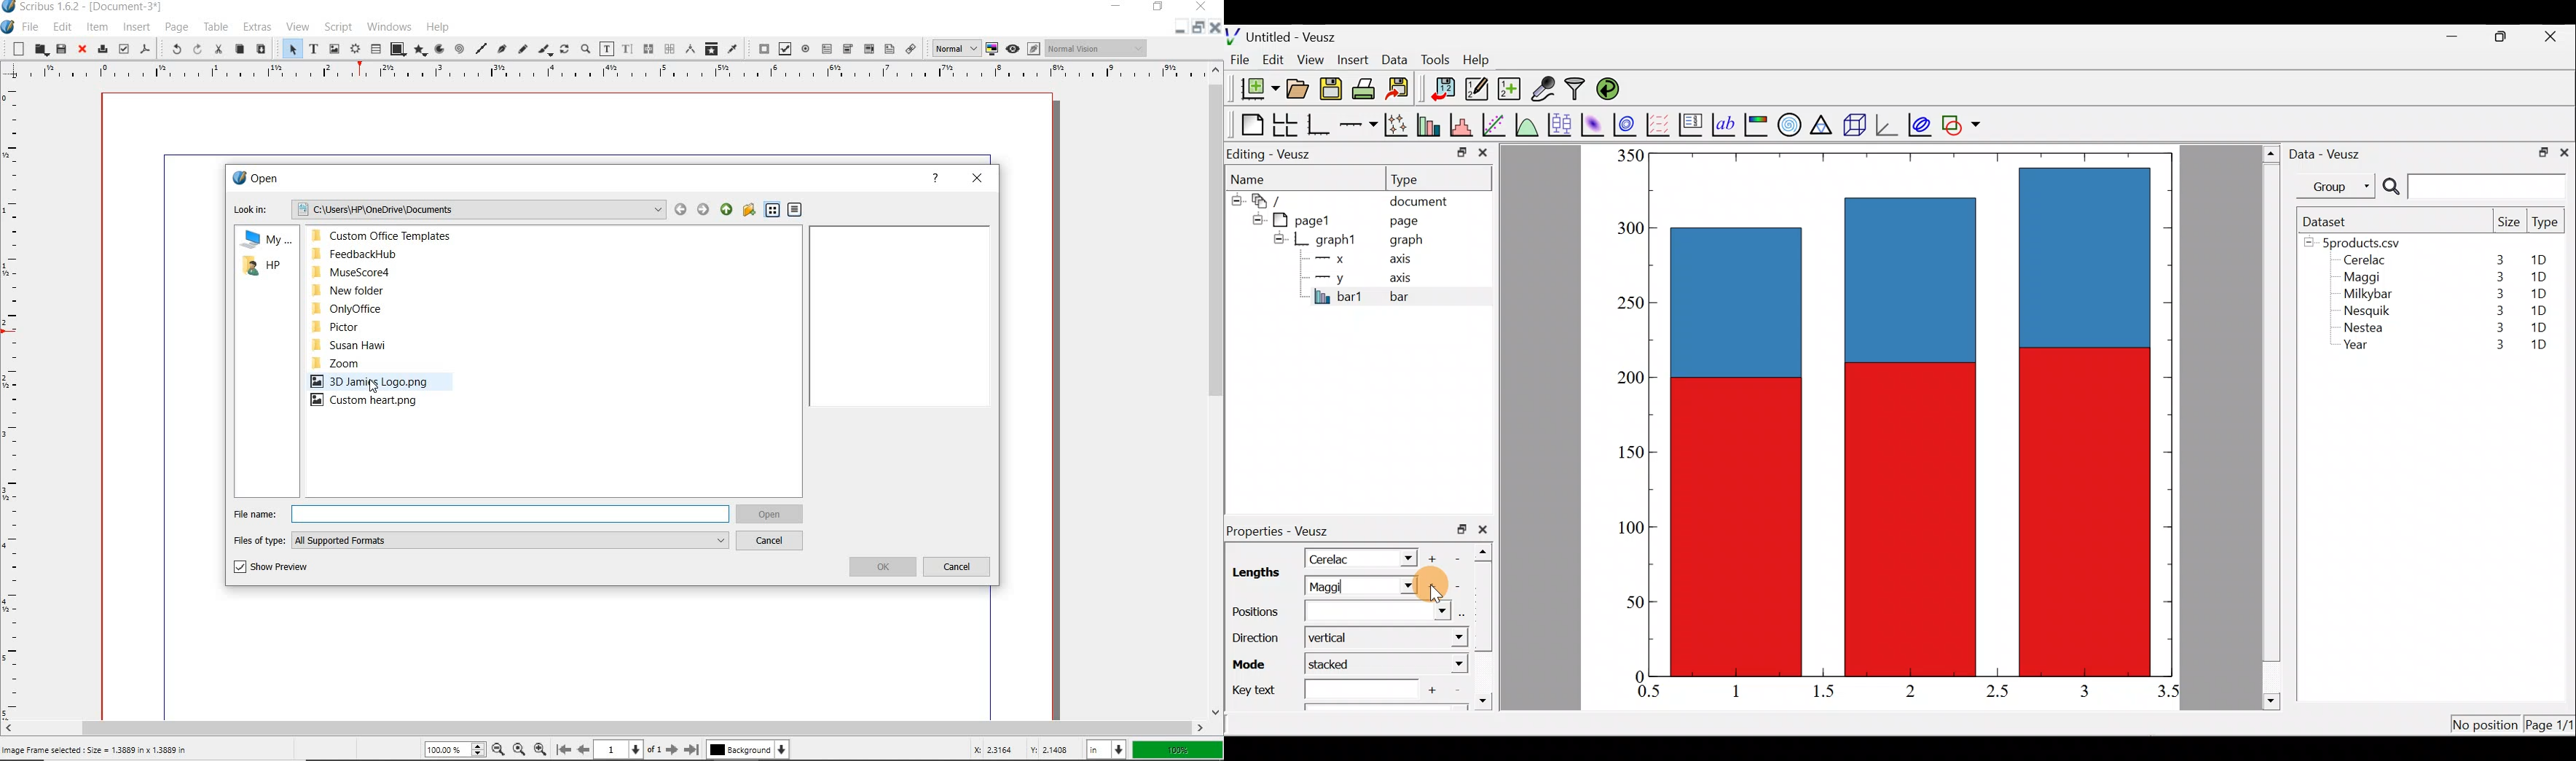 This screenshot has height=784, width=2576. What do you see at coordinates (103, 49) in the screenshot?
I see `print` at bounding box center [103, 49].